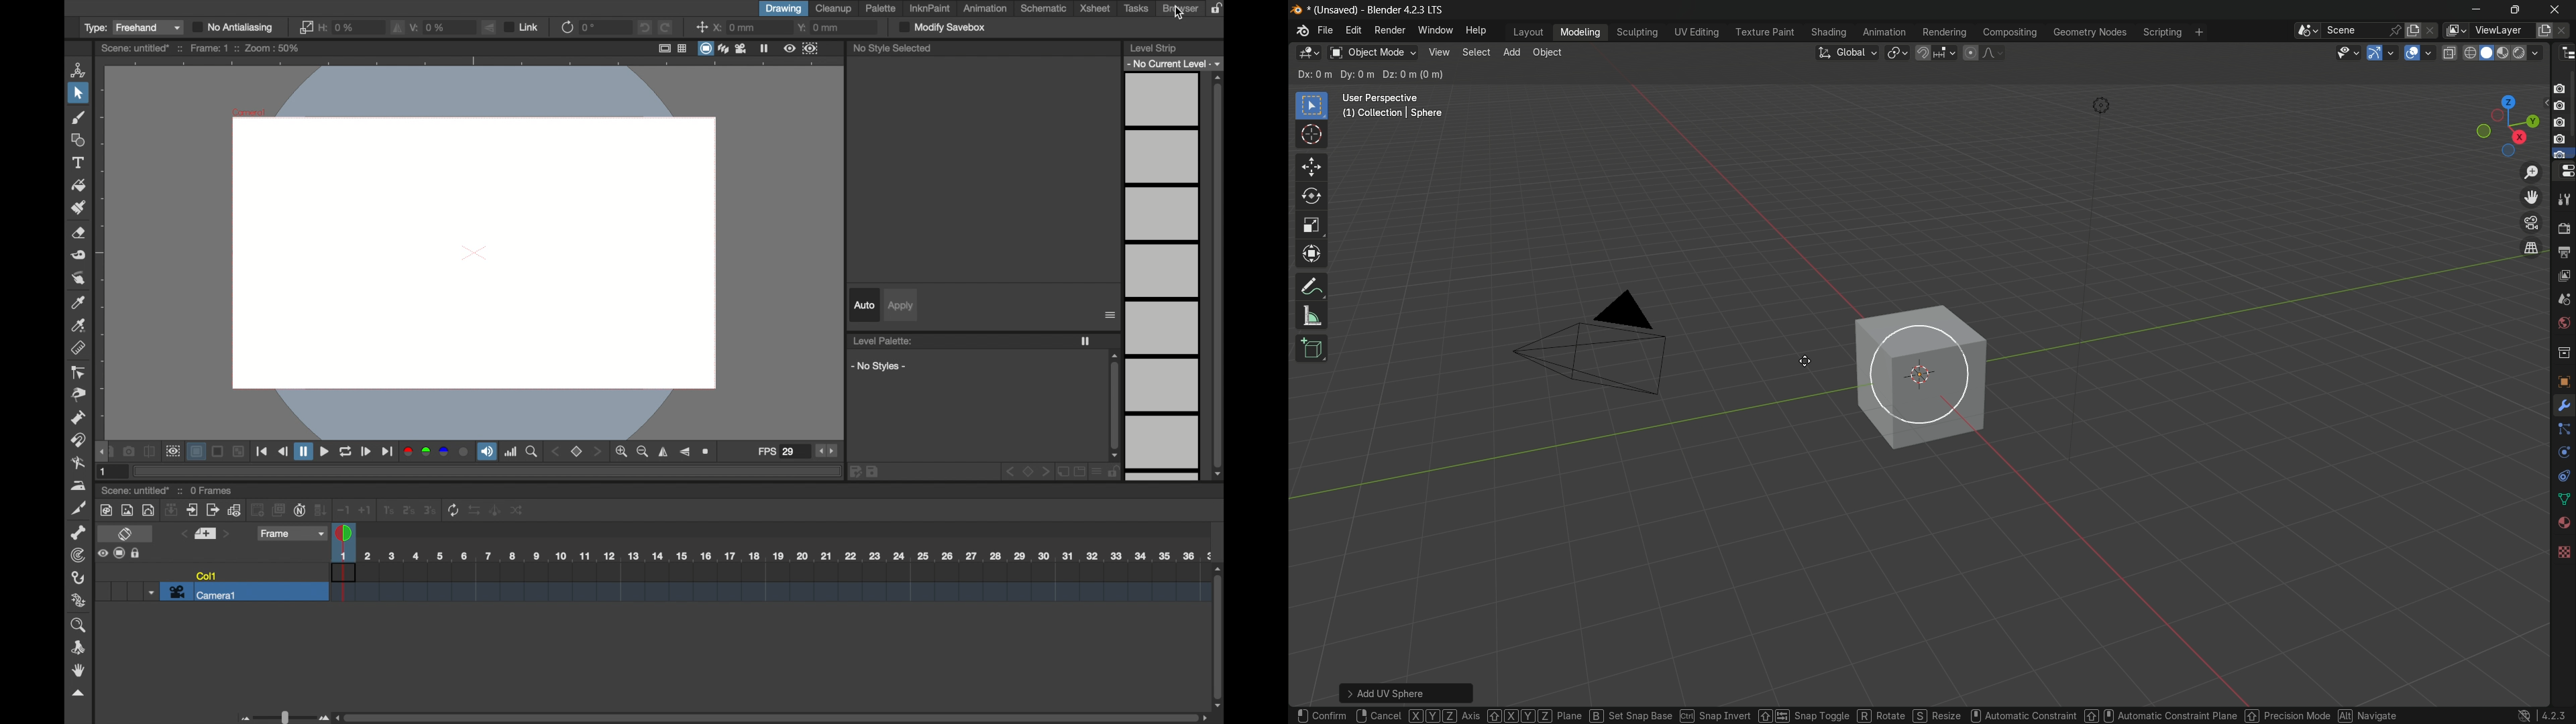  Describe the element at coordinates (80, 395) in the screenshot. I see `pinch tool` at that location.